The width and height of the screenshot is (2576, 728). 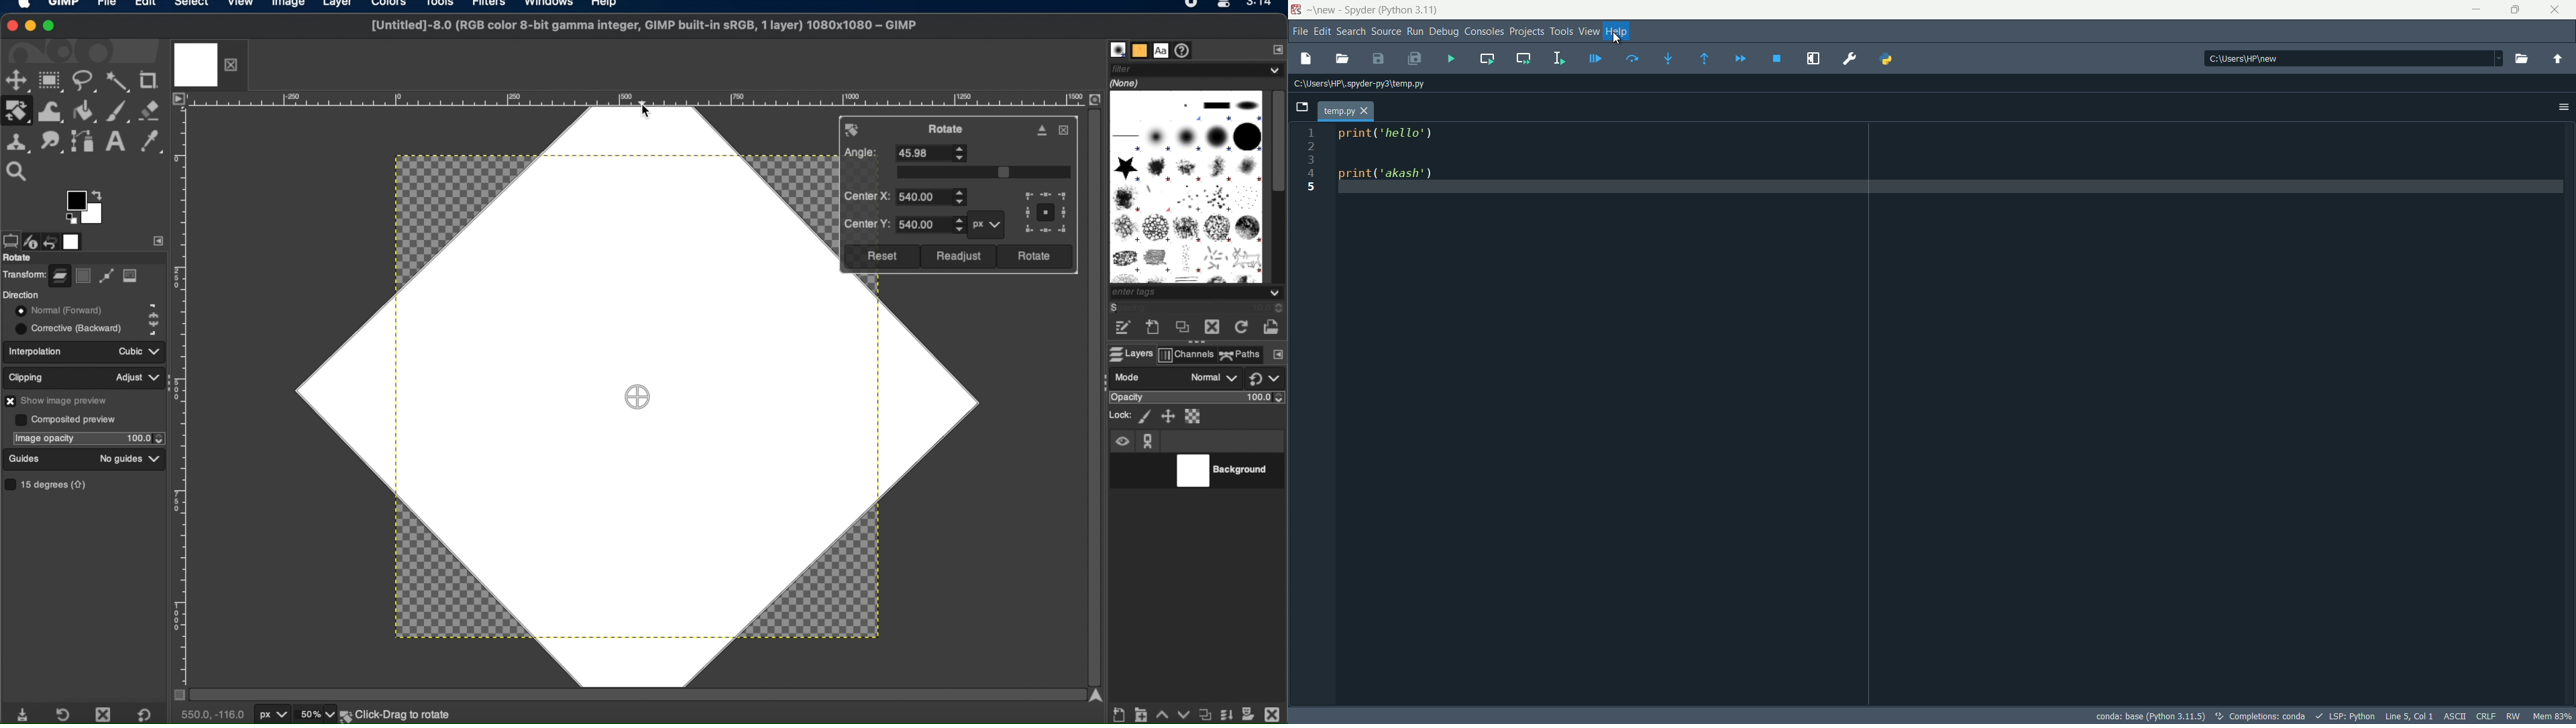 I want to click on python 3.11, so click(x=1412, y=9).